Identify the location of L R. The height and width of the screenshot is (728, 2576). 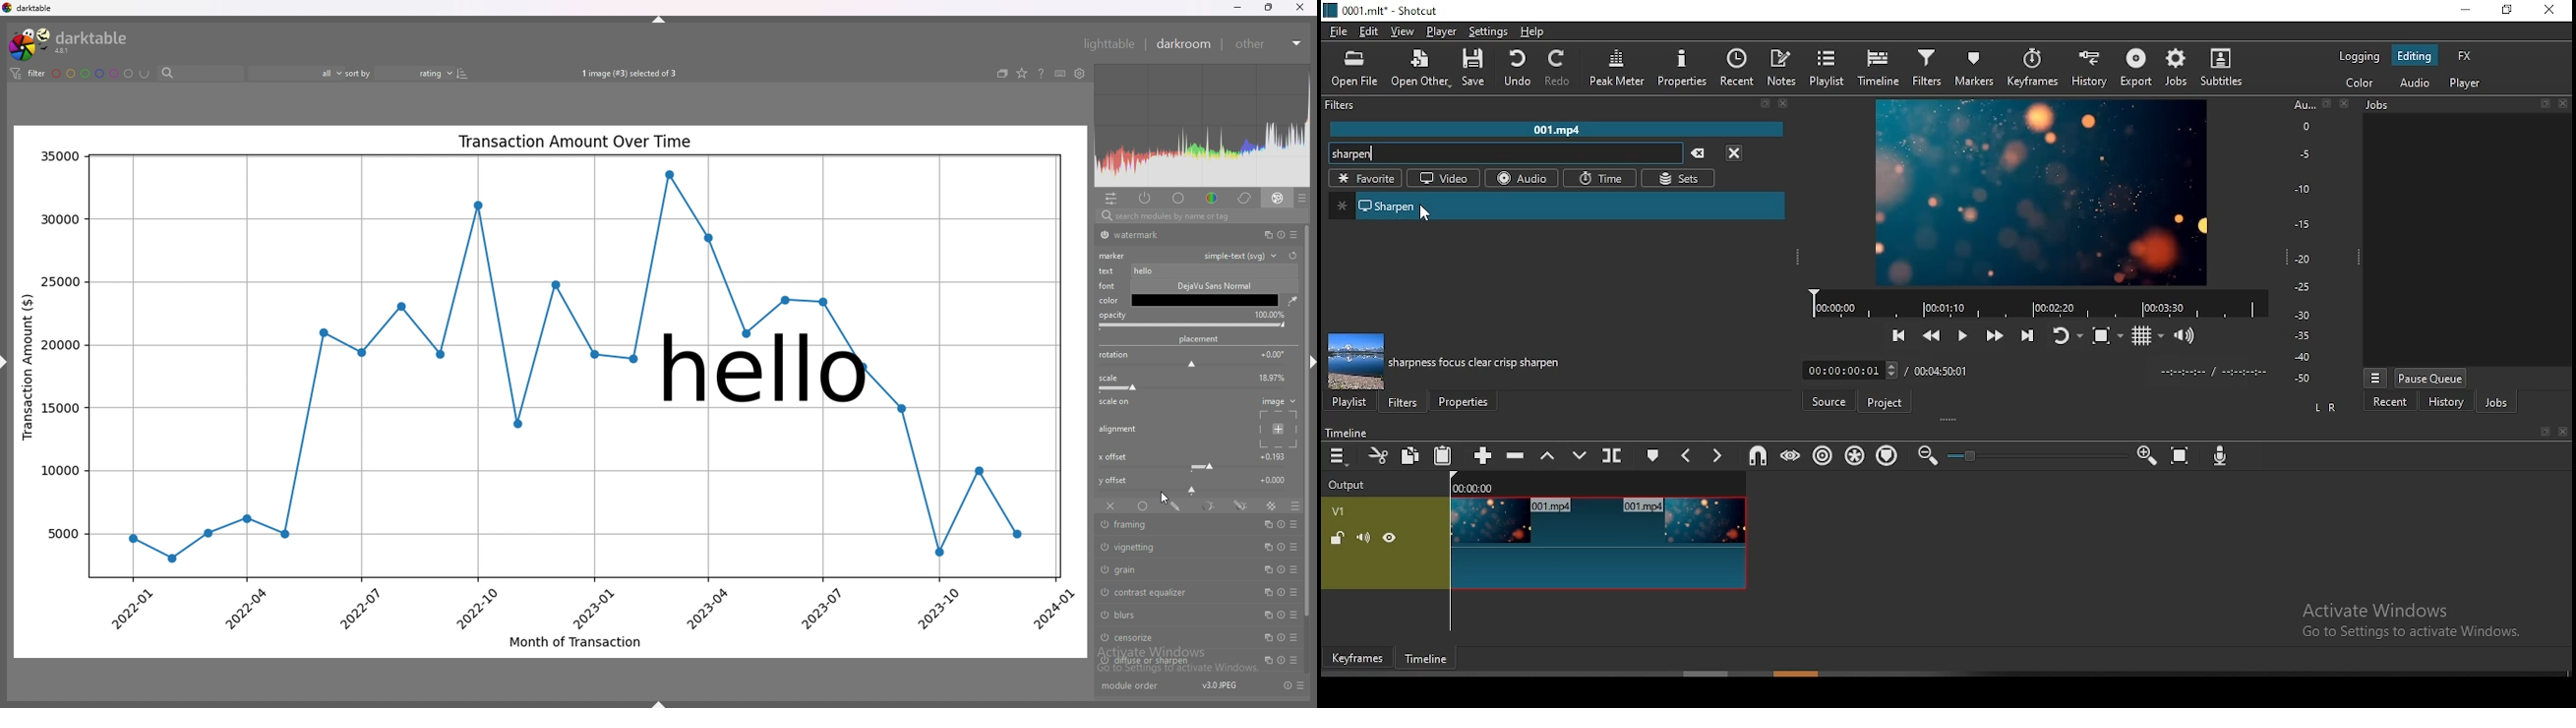
(2326, 406).